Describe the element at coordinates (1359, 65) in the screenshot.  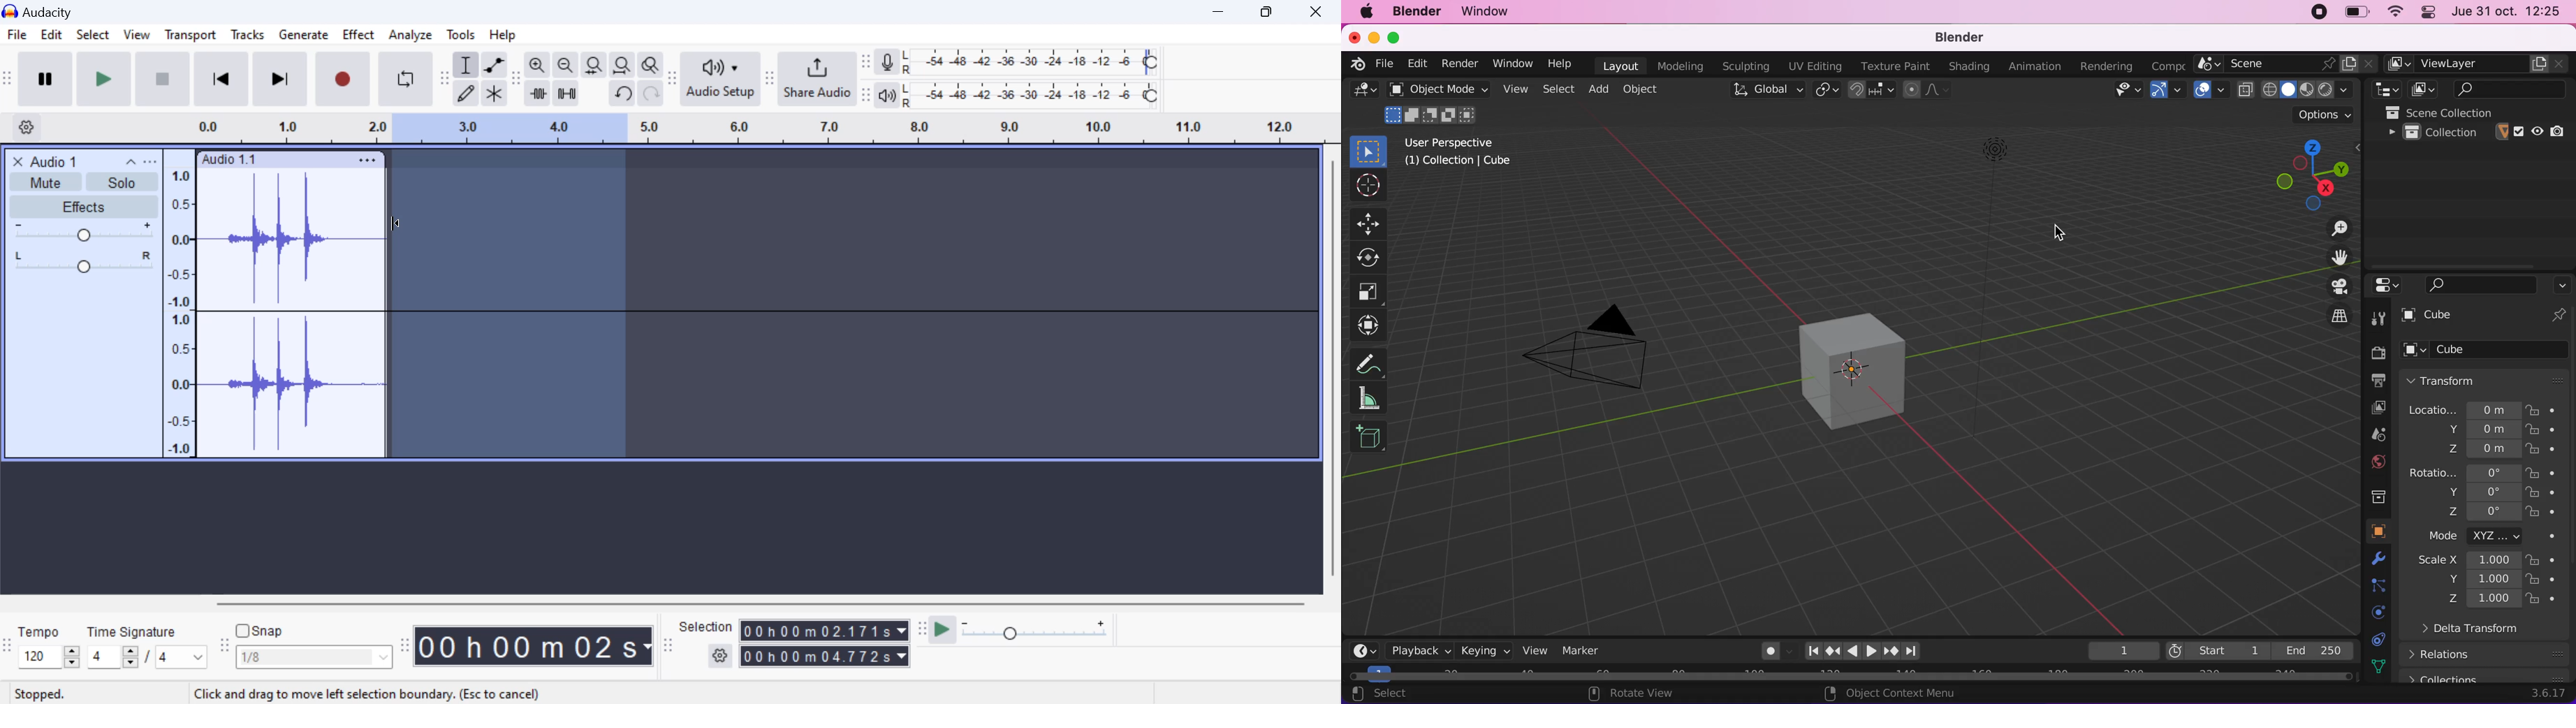
I see `blender logo` at that location.